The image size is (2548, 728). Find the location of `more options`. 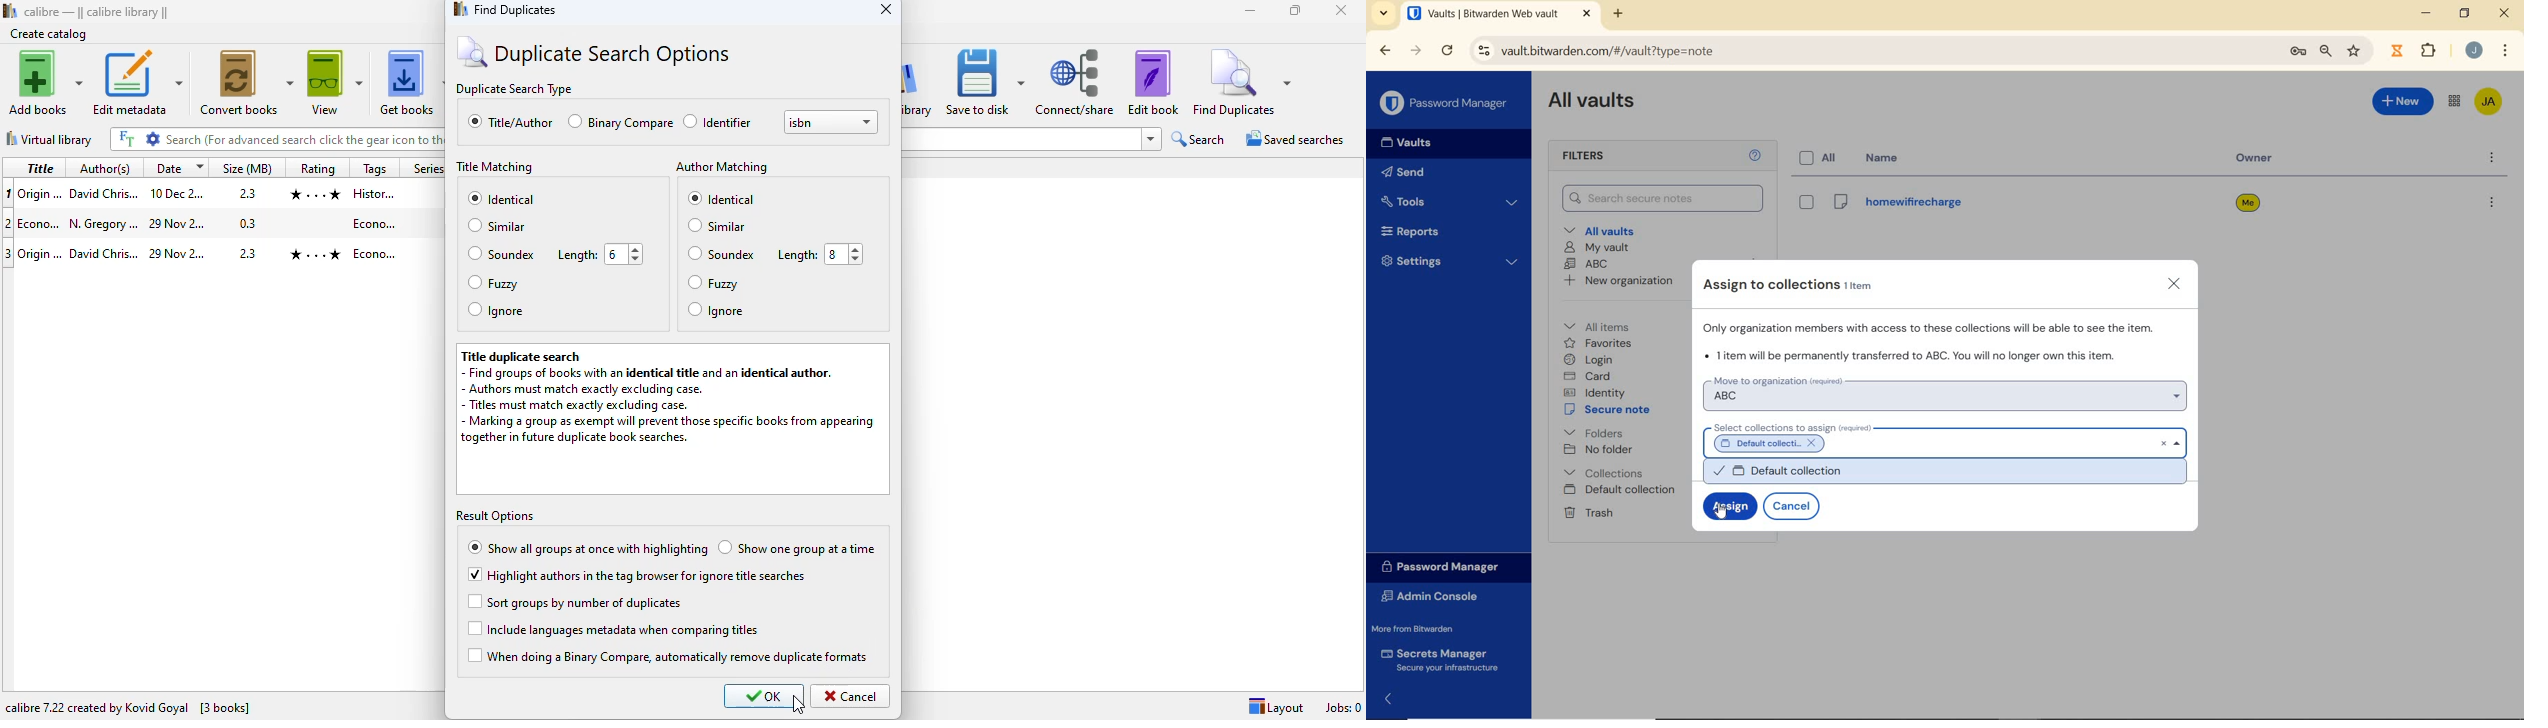

more options is located at coordinates (2491, 159).